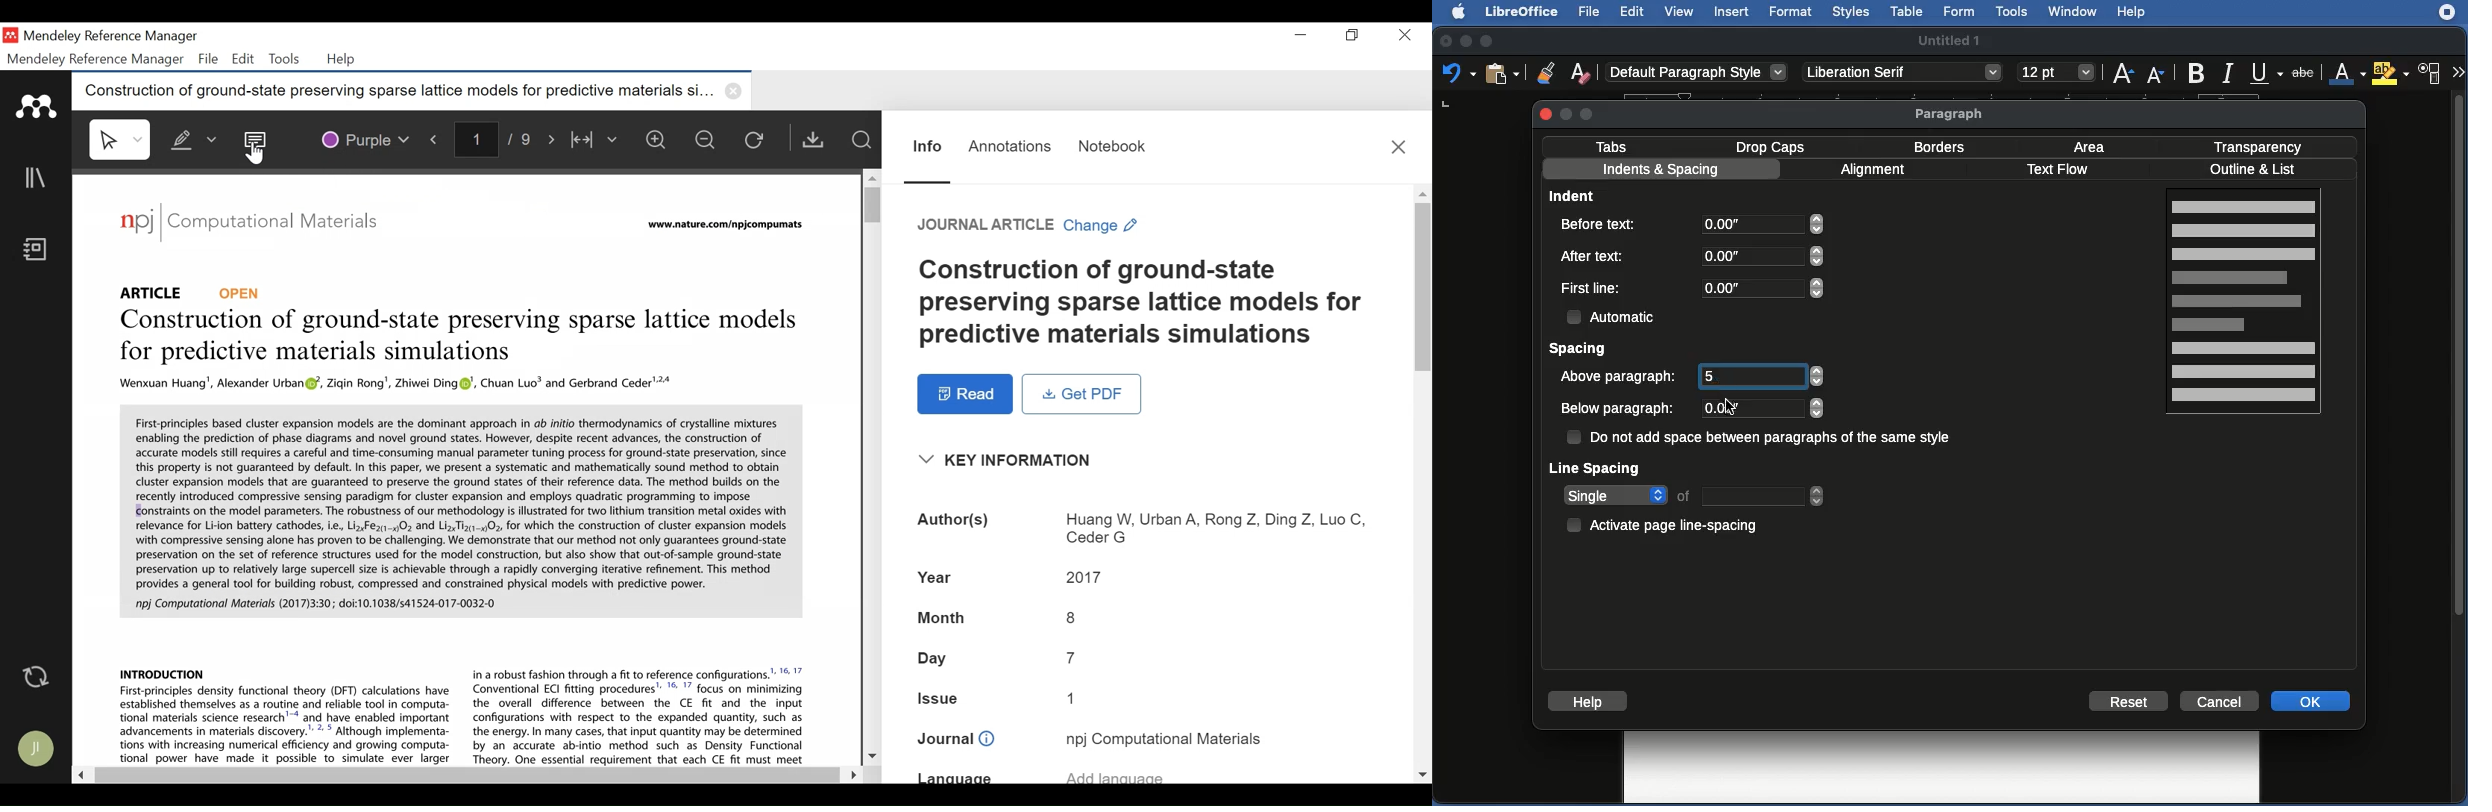 This screenshot has height=812, width=2492. What do you see at coordinates (2158, 75) in the screenshot?
I see `Font size decrease` at bounding box center [2158, 75].